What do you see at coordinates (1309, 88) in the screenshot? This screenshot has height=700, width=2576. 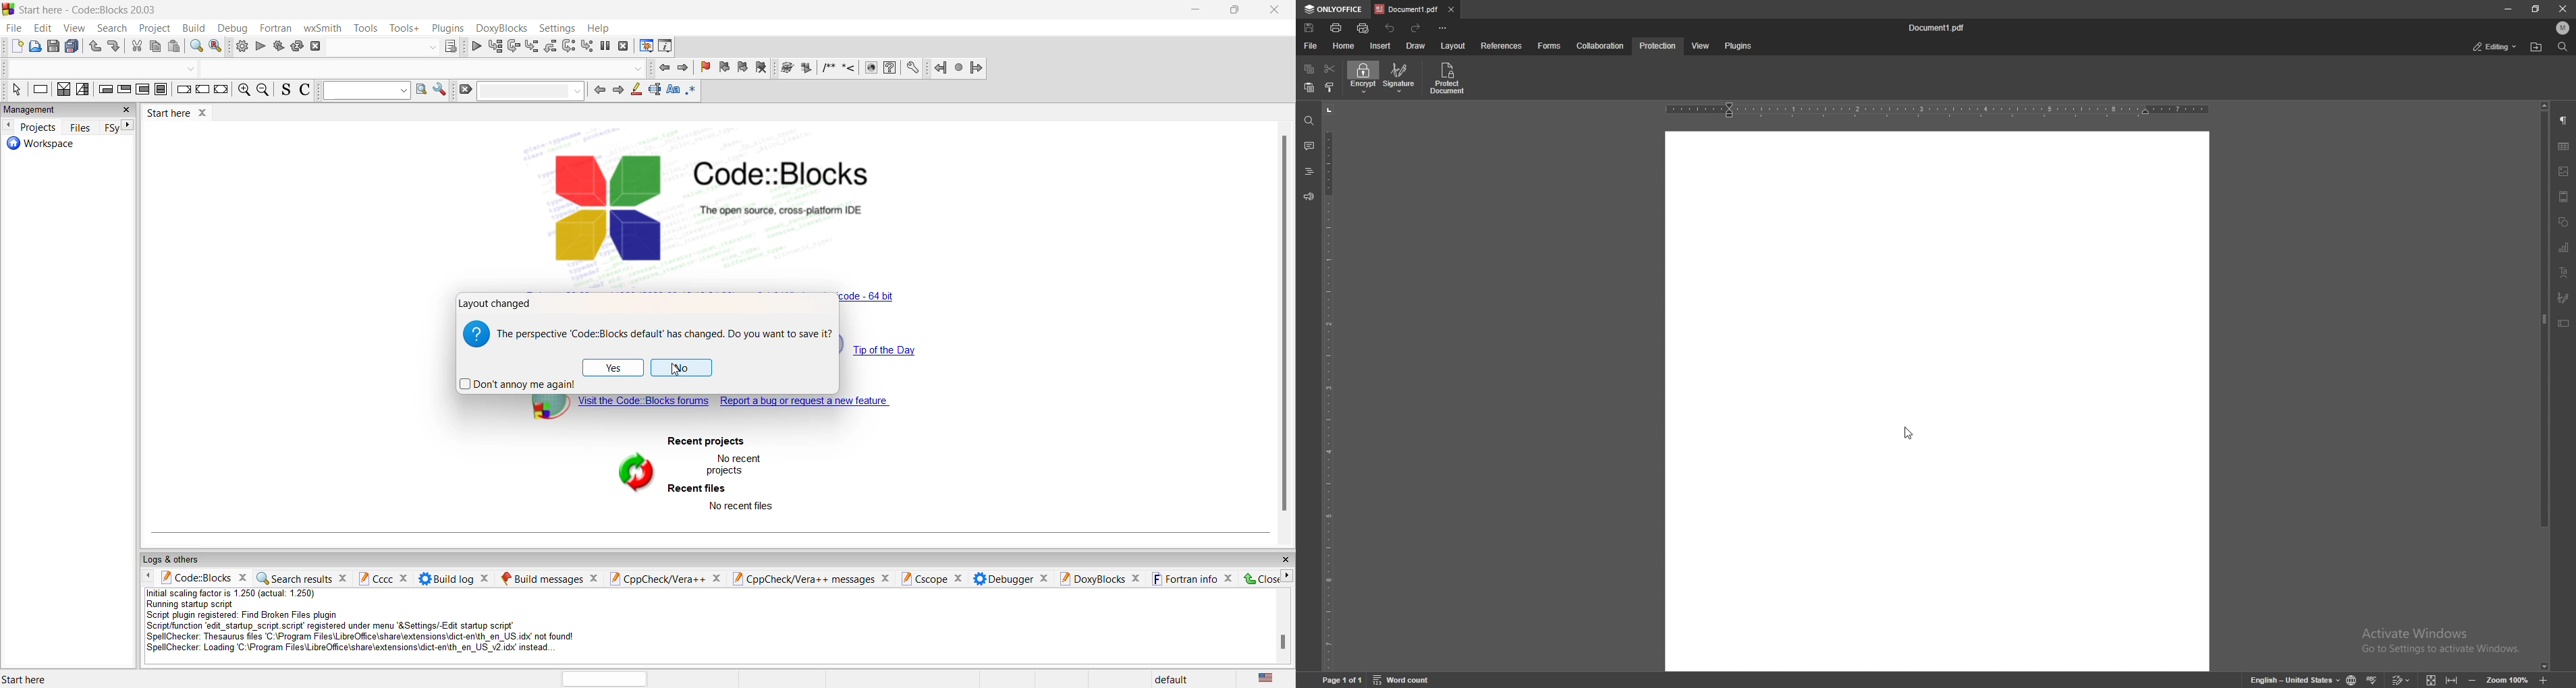 I see `paste` at bounding box center [1309, 88].